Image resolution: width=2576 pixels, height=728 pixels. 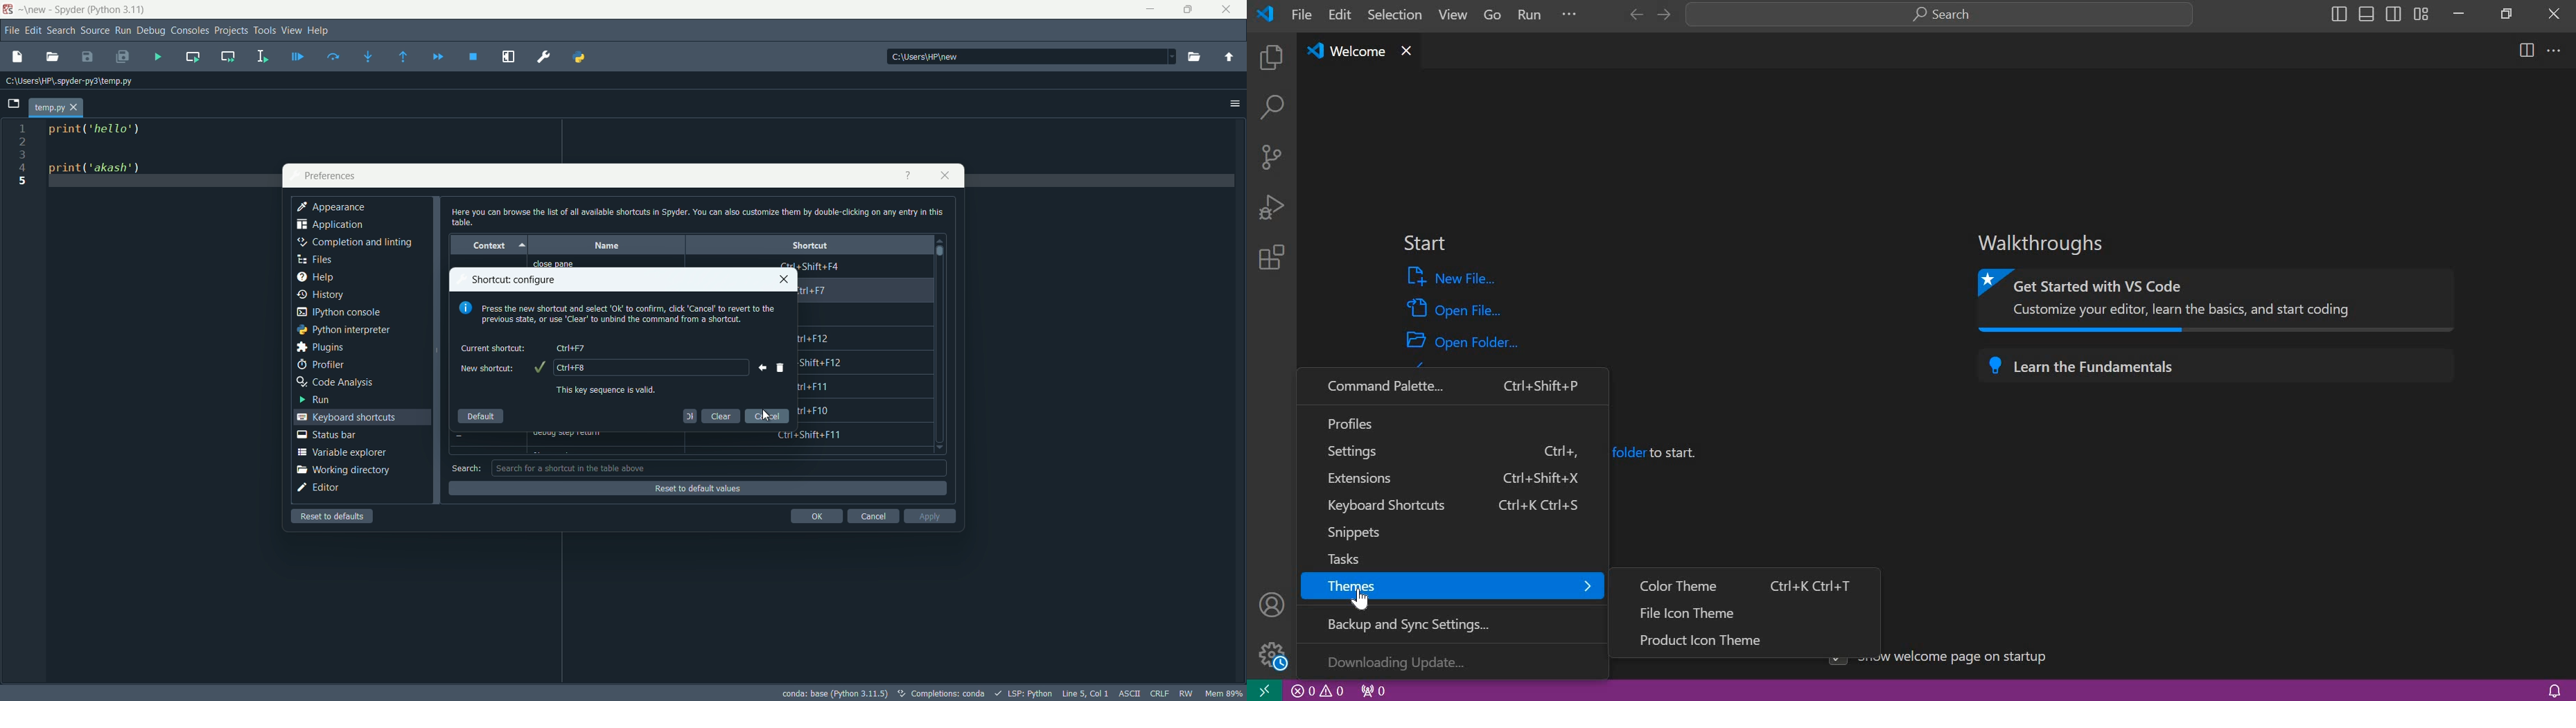 I want to click on directory, so click(x=928, y=57).